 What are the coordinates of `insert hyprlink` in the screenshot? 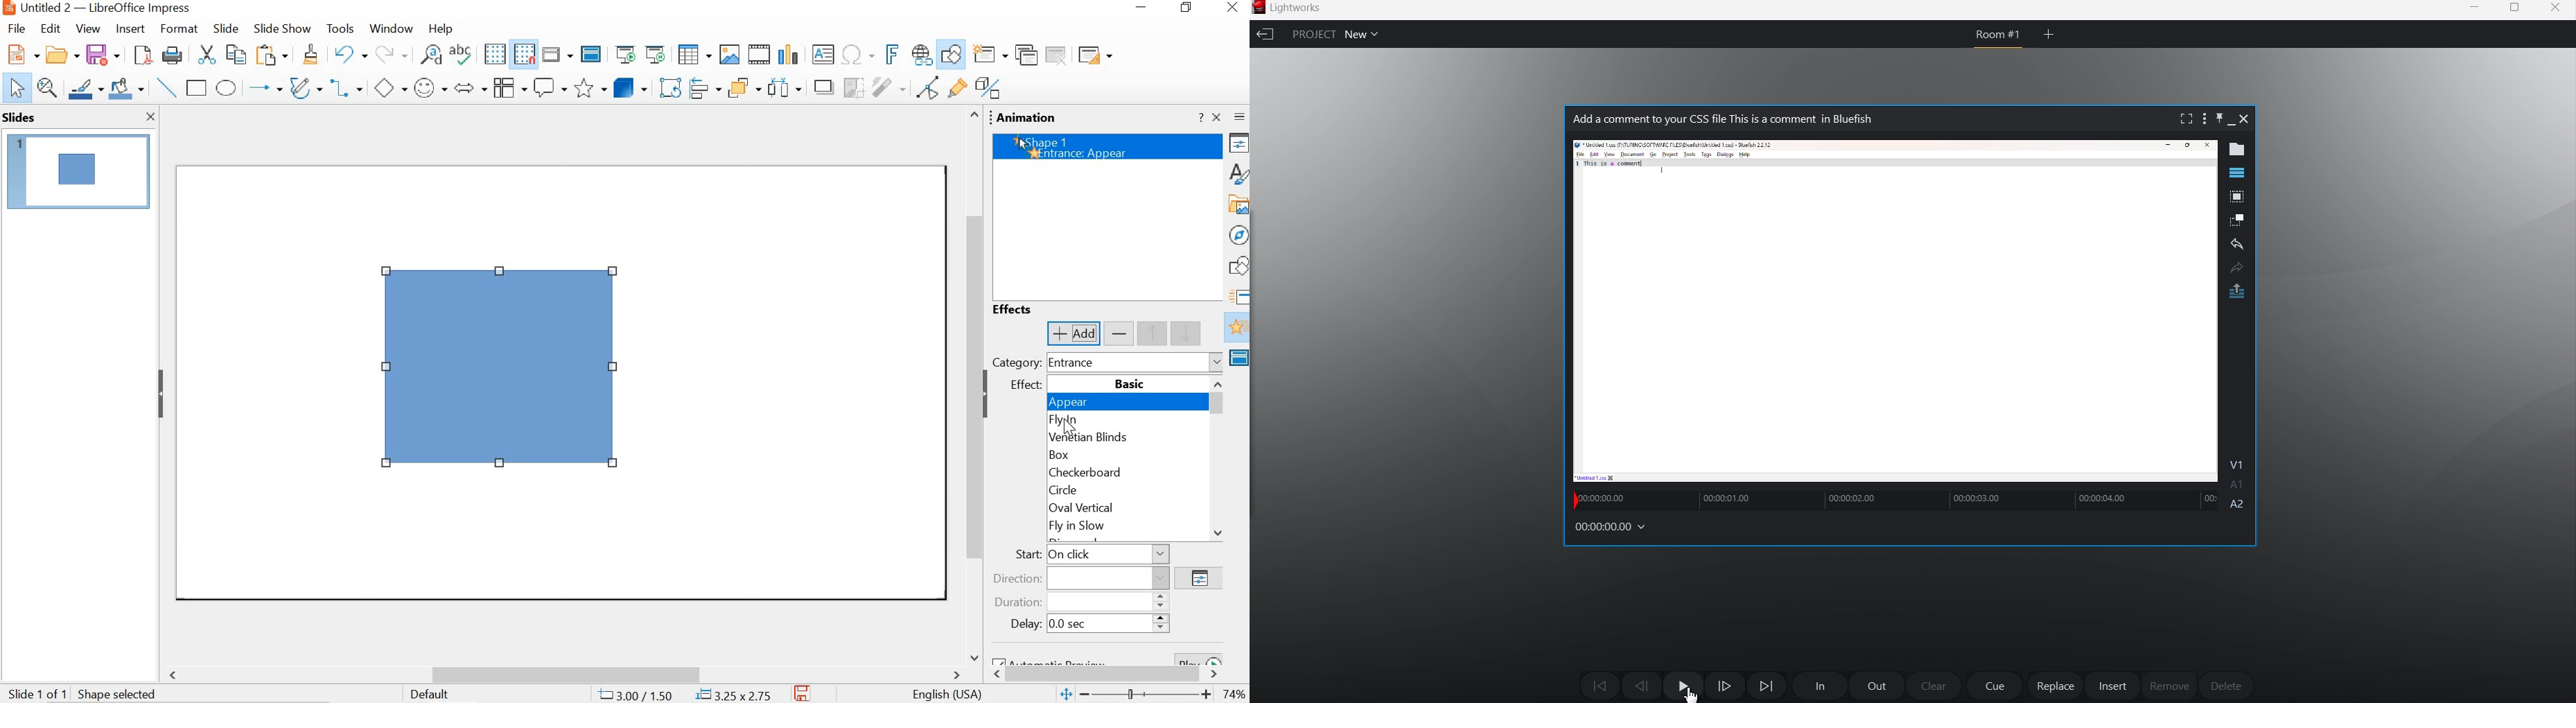 It's located at (923, 52).